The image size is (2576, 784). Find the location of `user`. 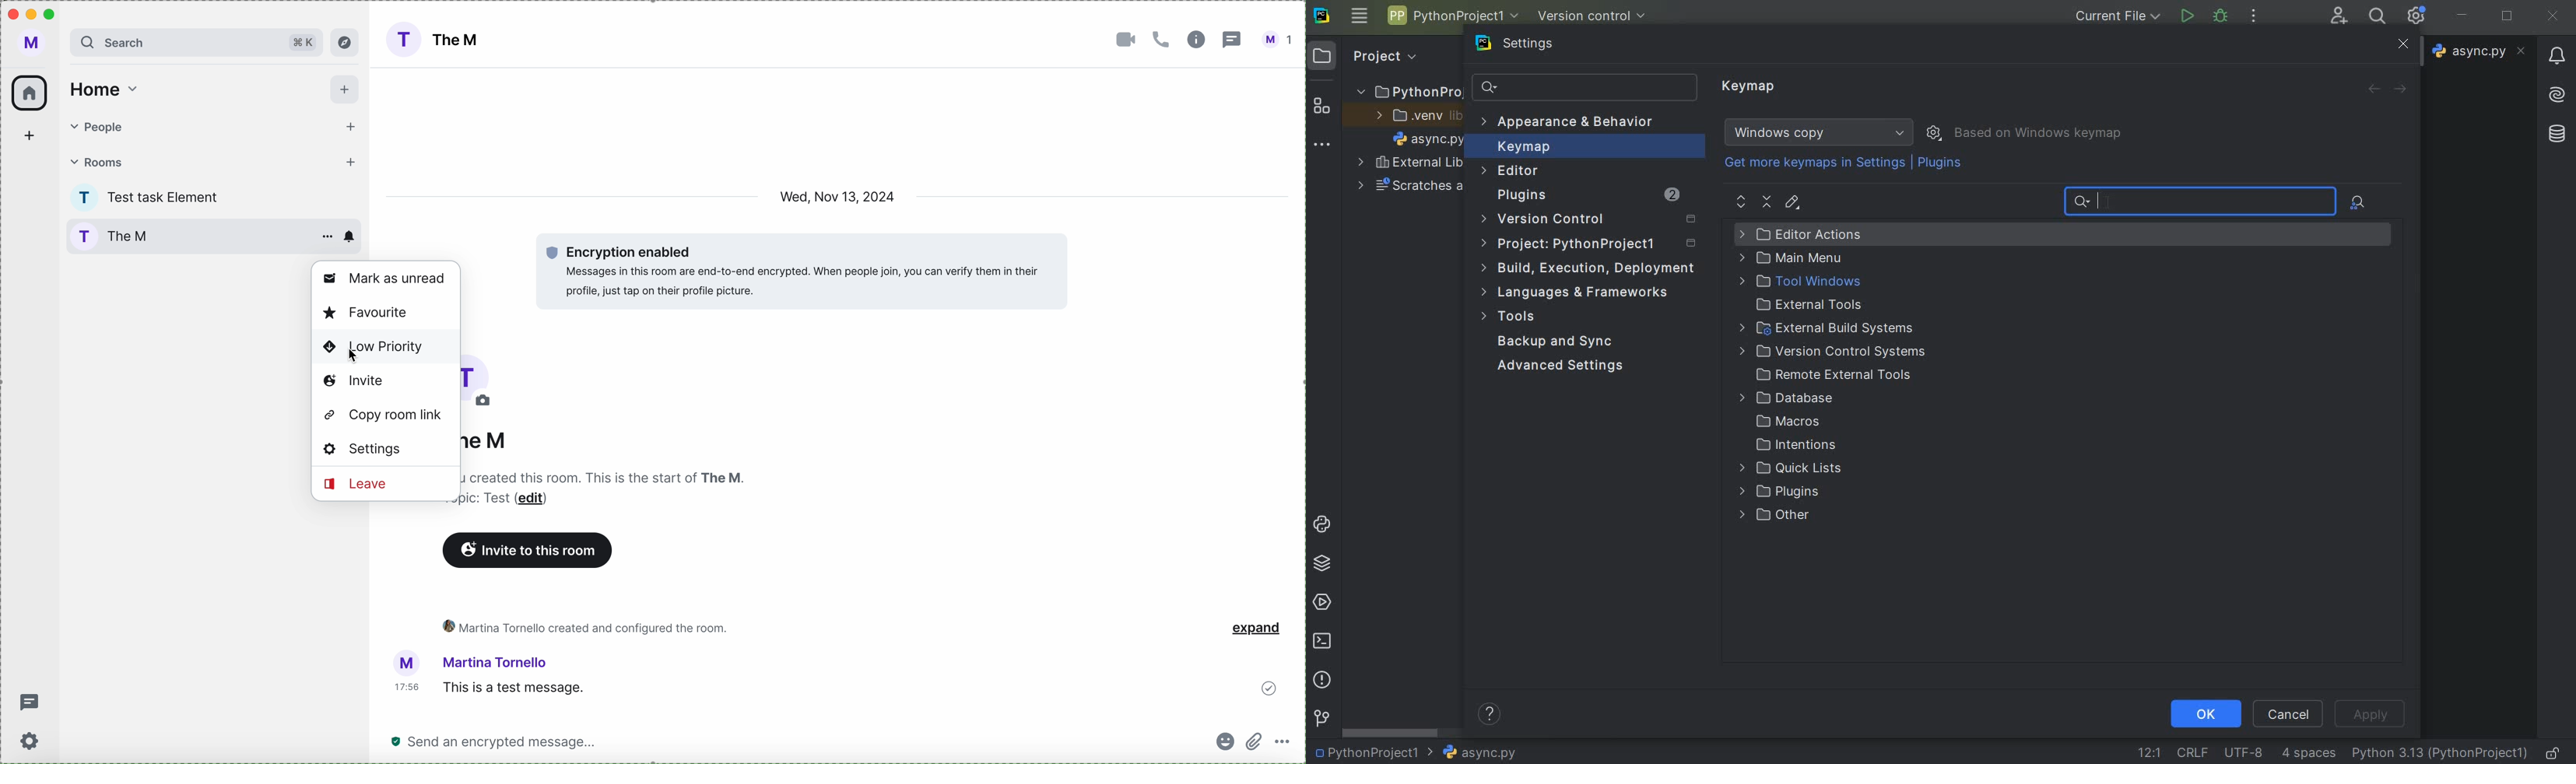

user is located at coordinates (1275, 40).